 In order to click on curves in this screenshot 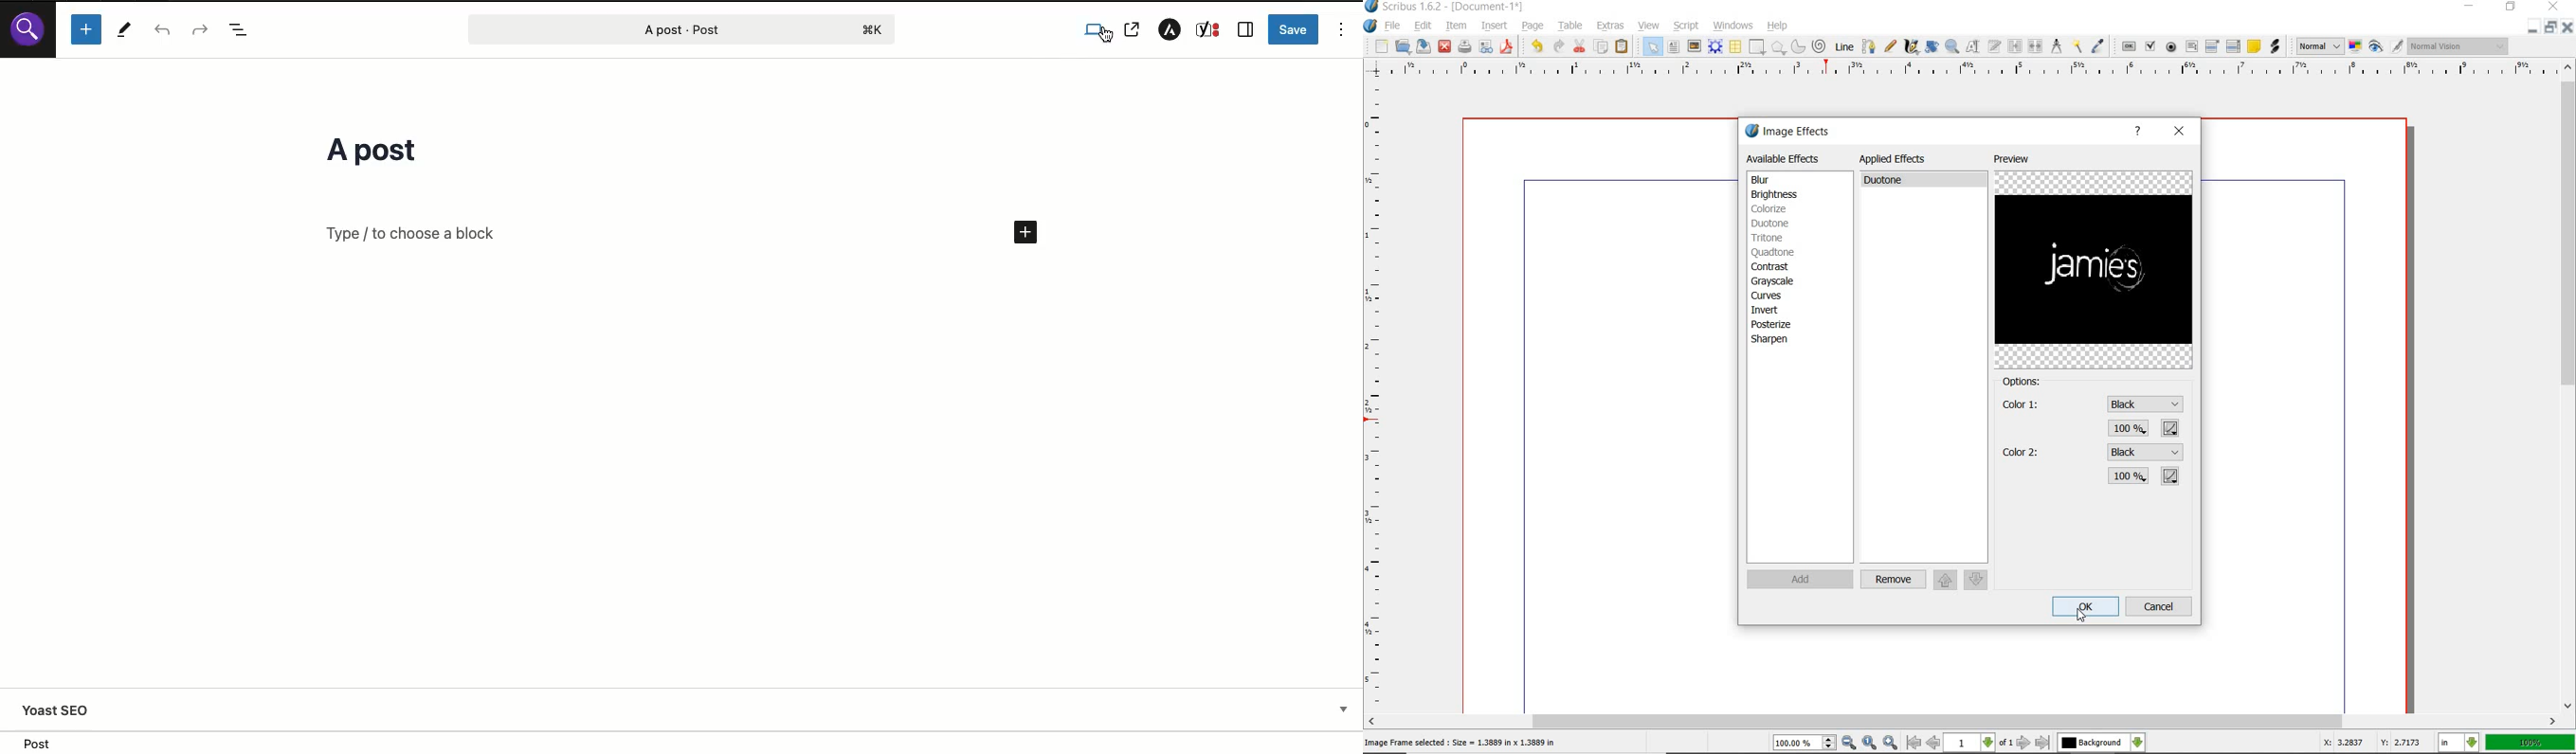, I will do `click(1769, 295)`.